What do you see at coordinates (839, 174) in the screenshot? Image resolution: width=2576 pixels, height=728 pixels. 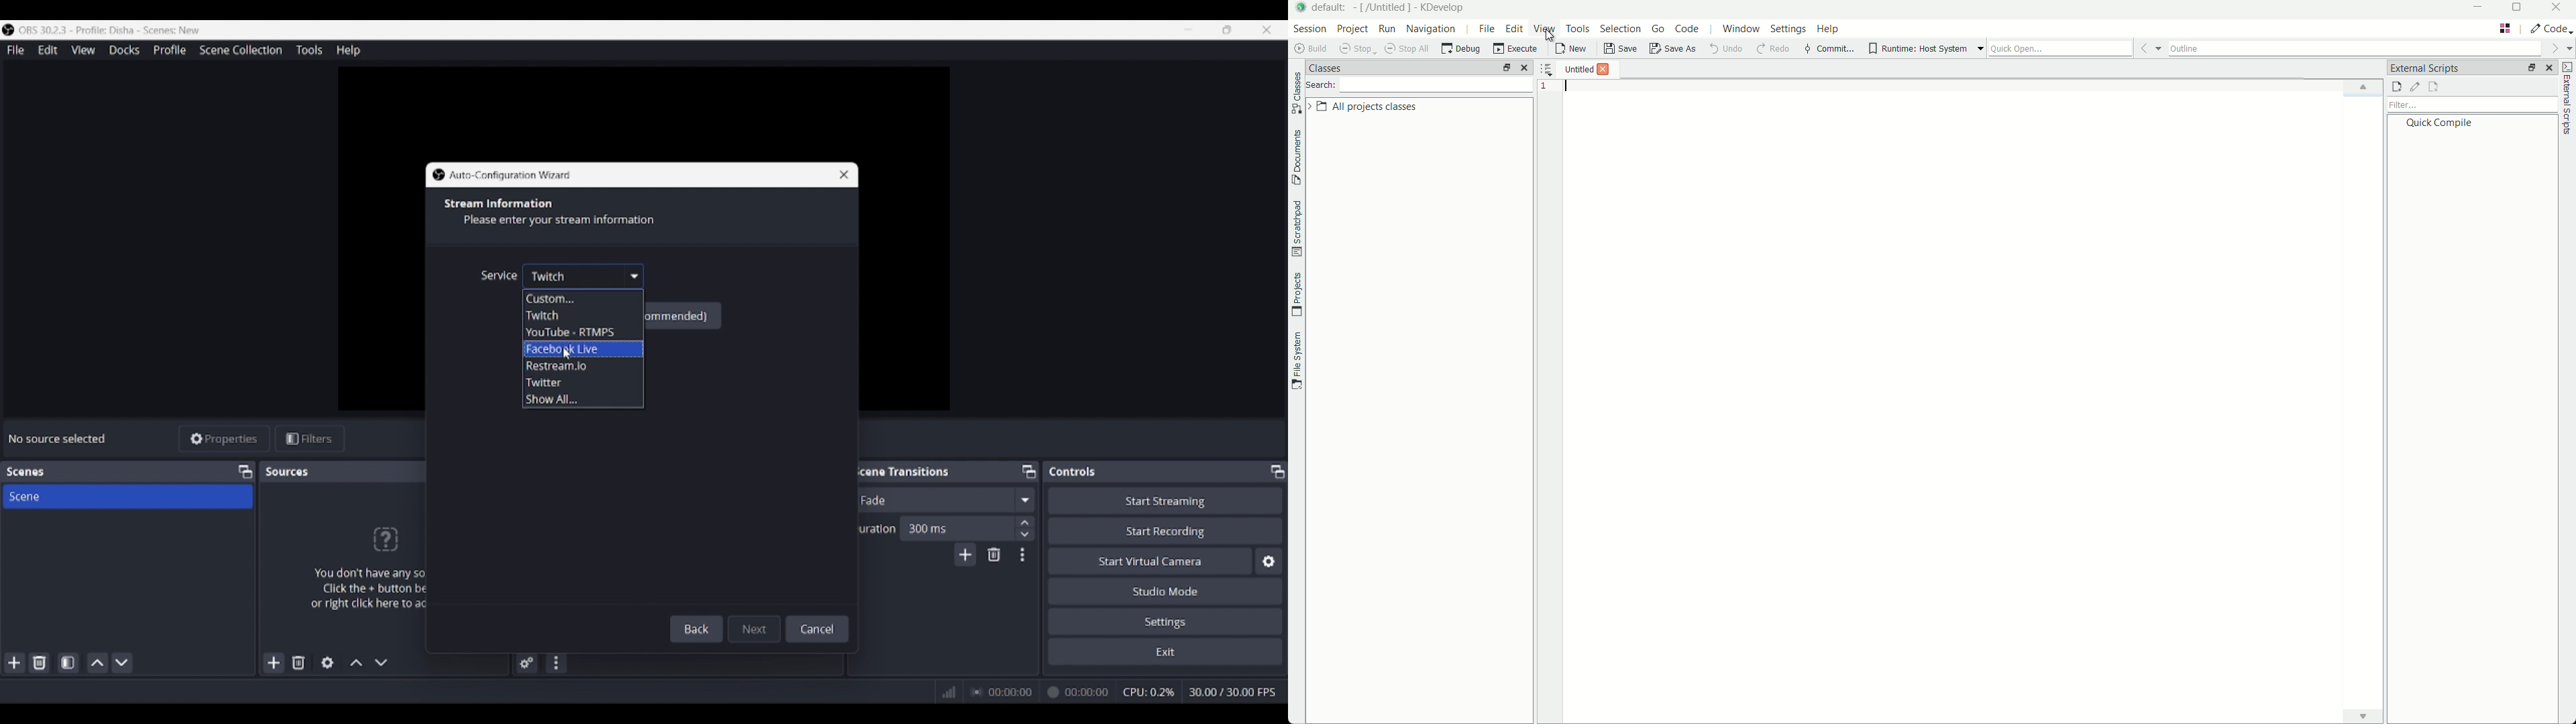 I see `Close` at bounding box center [839, 174].